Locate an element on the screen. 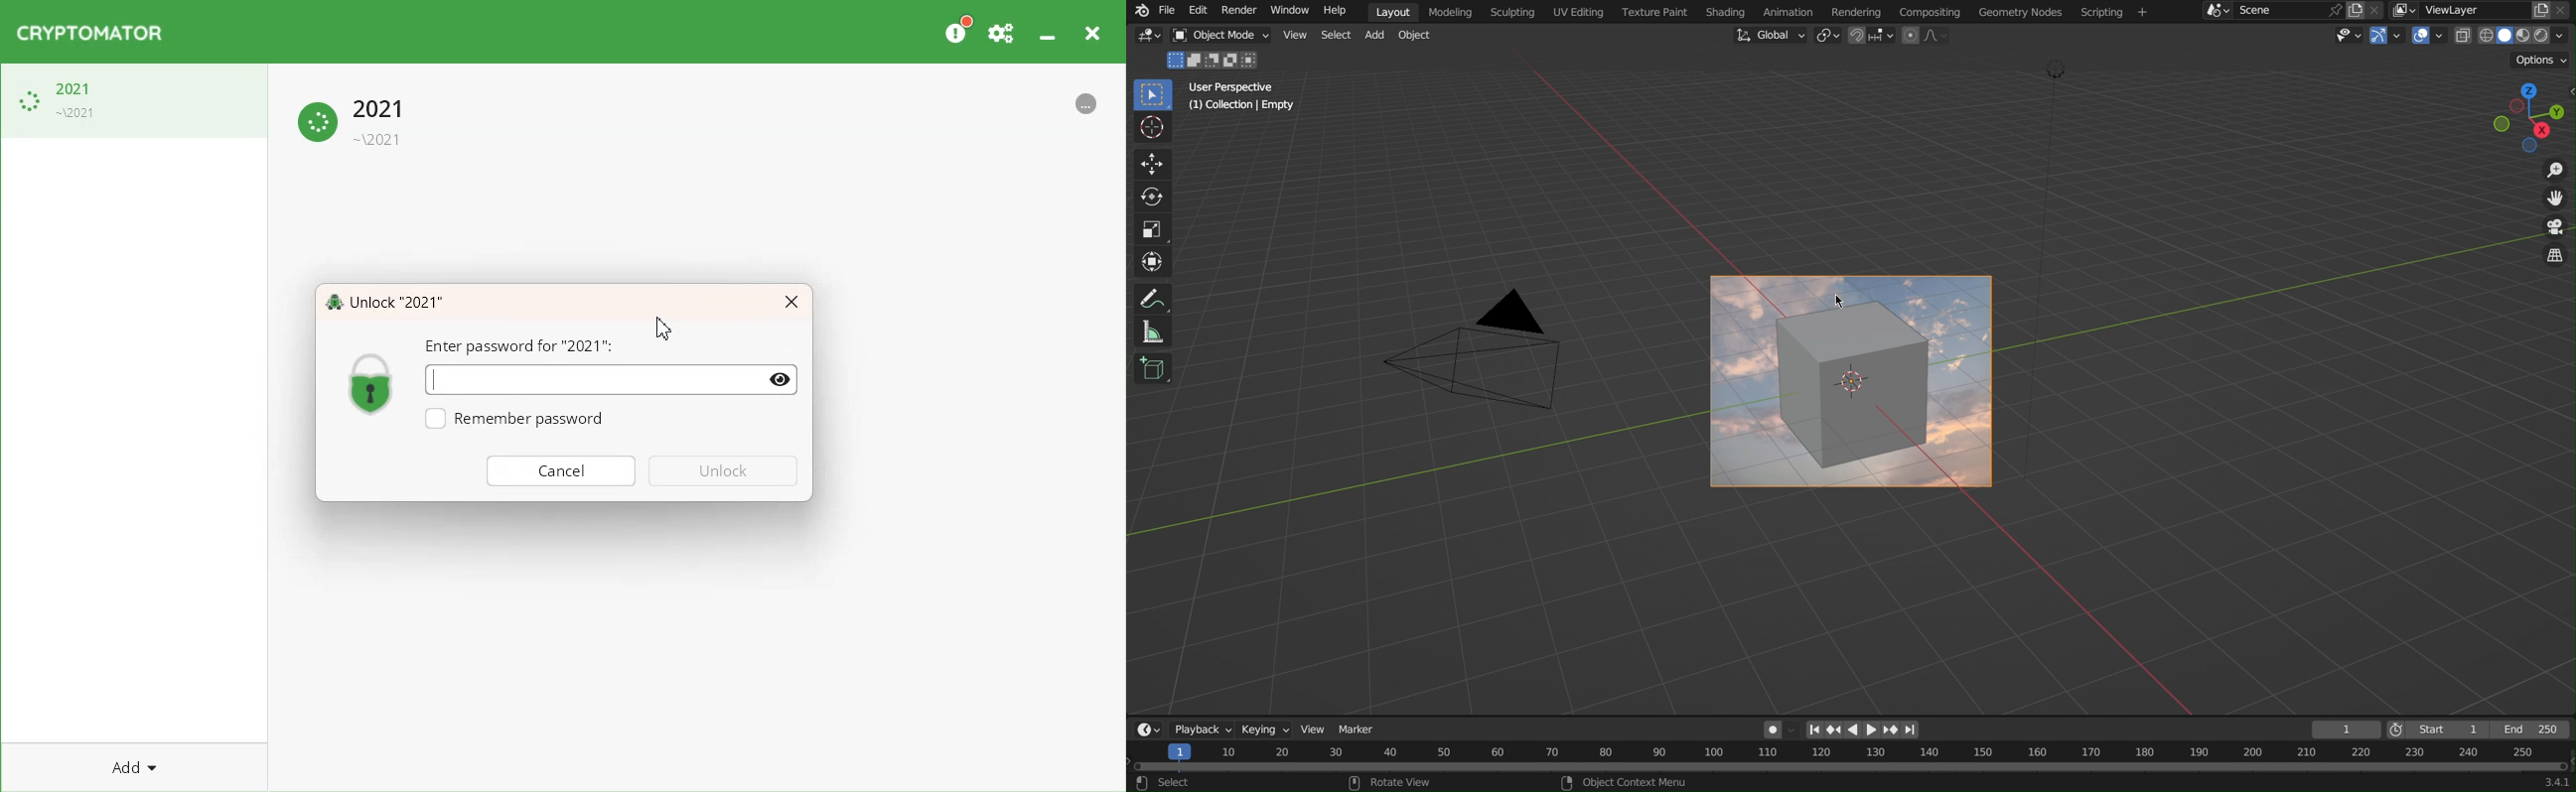 This screenshot has width=2576, height=812. Background is located at coordinates (1855, 382).